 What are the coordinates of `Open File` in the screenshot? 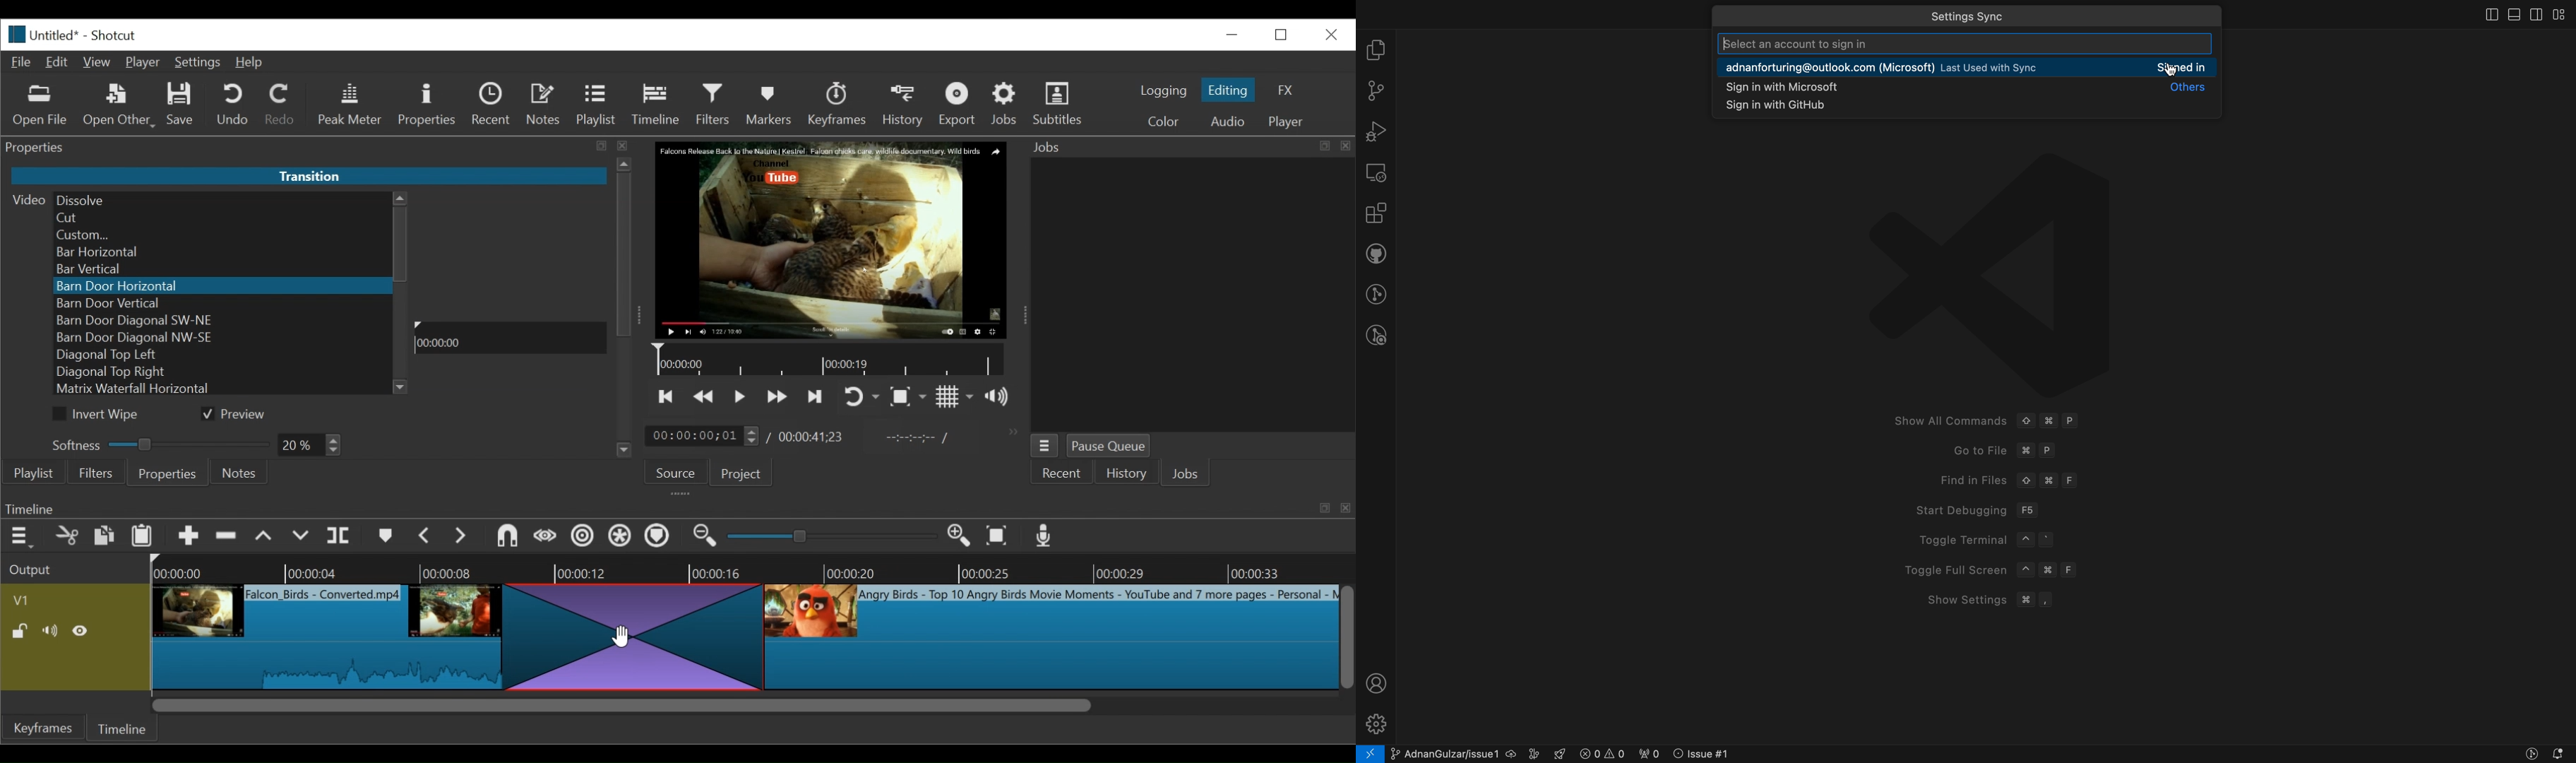 It's located at (40, 106).